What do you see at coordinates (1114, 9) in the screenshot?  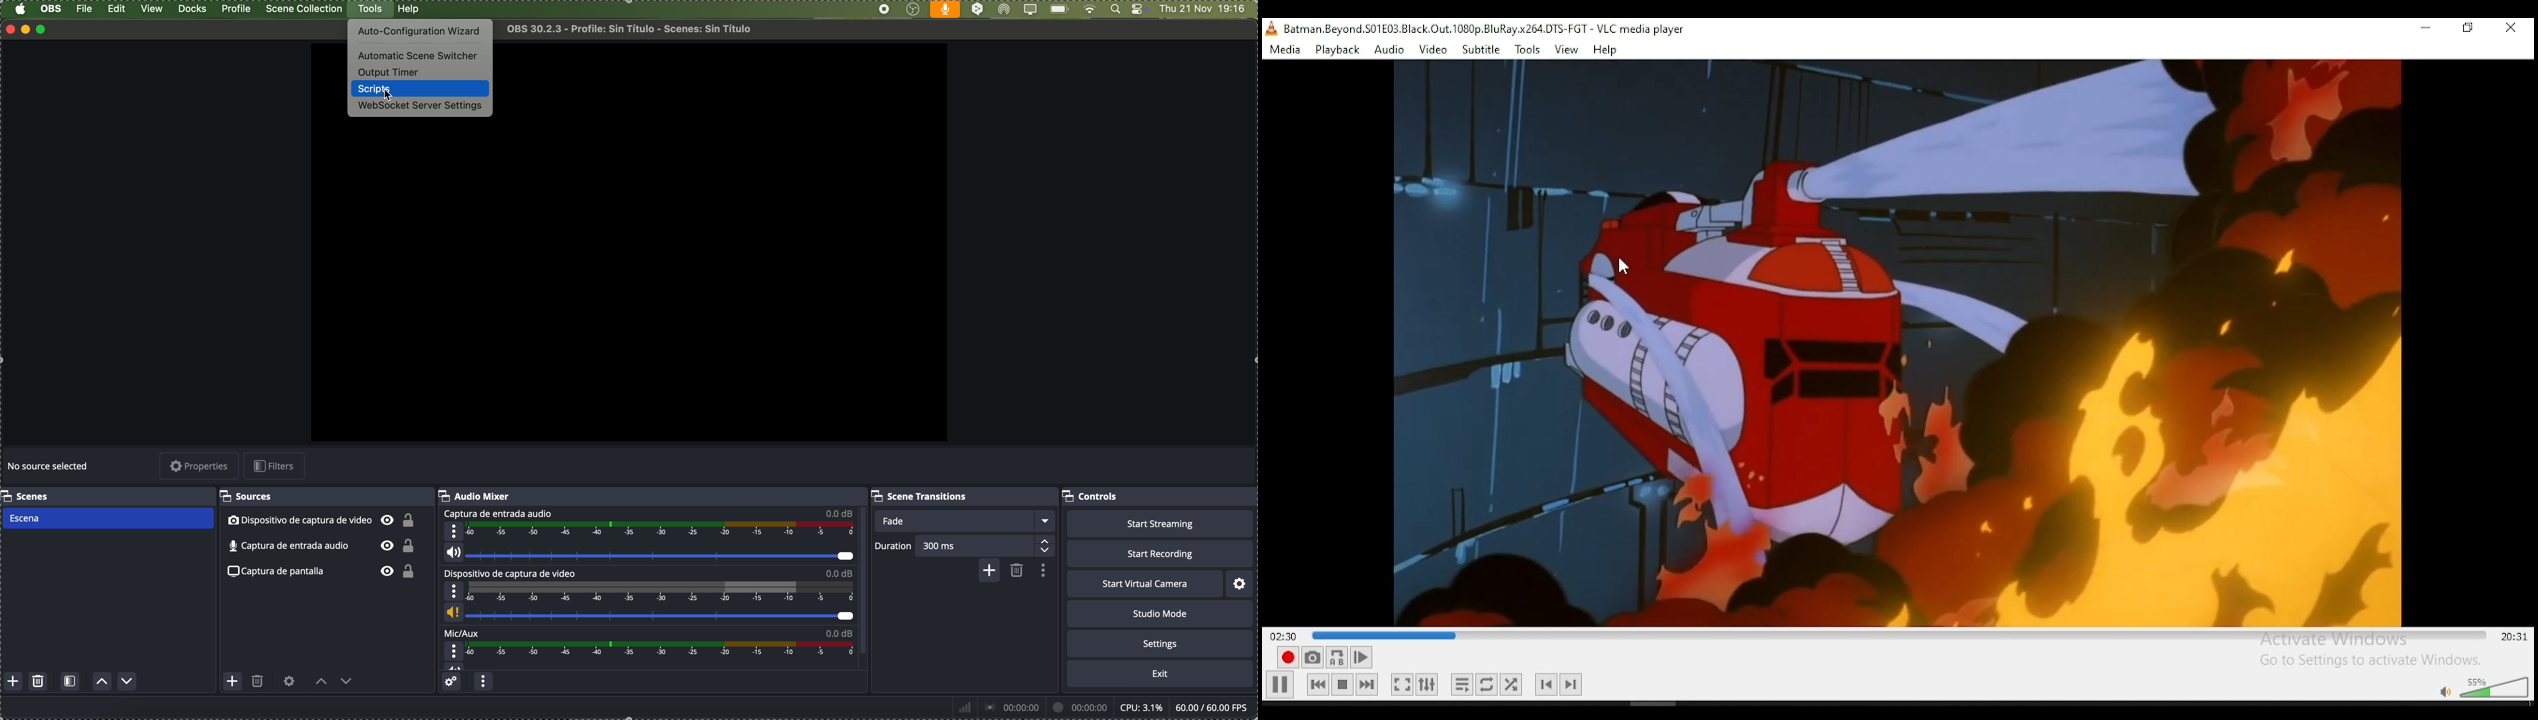 I see `Spotlight search` at bounding box center [1114, 9].